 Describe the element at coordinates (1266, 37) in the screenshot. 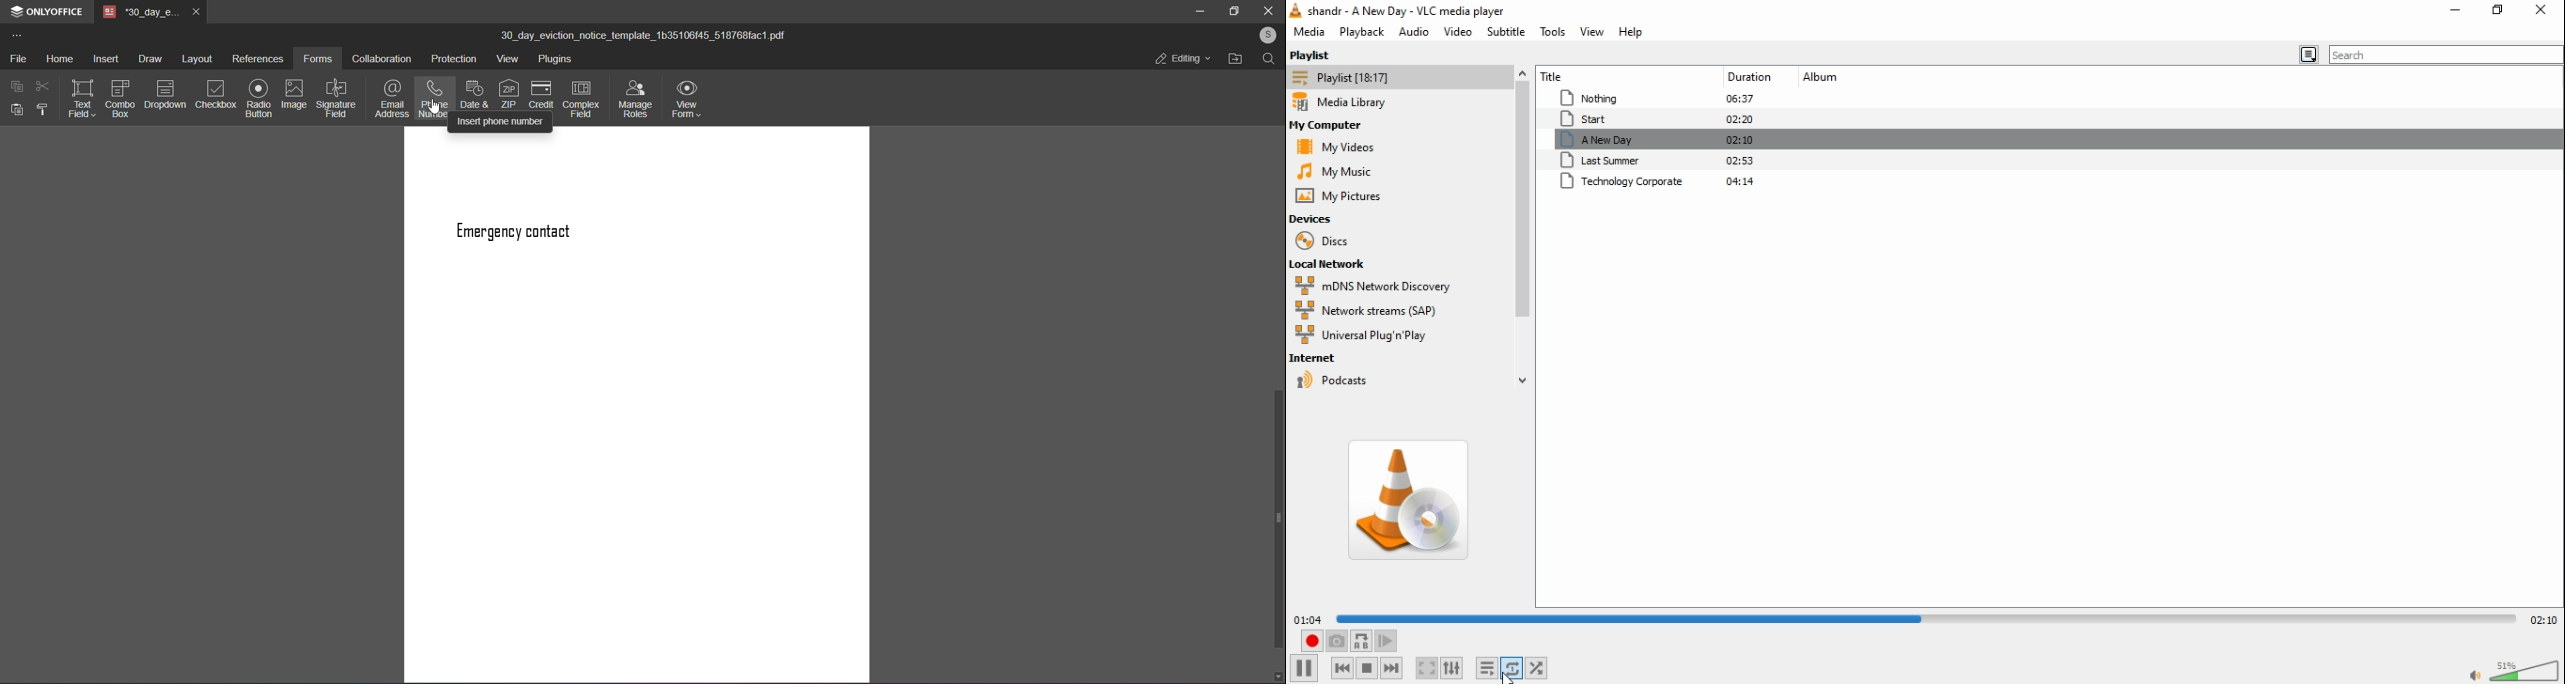

I see `user` at that location.